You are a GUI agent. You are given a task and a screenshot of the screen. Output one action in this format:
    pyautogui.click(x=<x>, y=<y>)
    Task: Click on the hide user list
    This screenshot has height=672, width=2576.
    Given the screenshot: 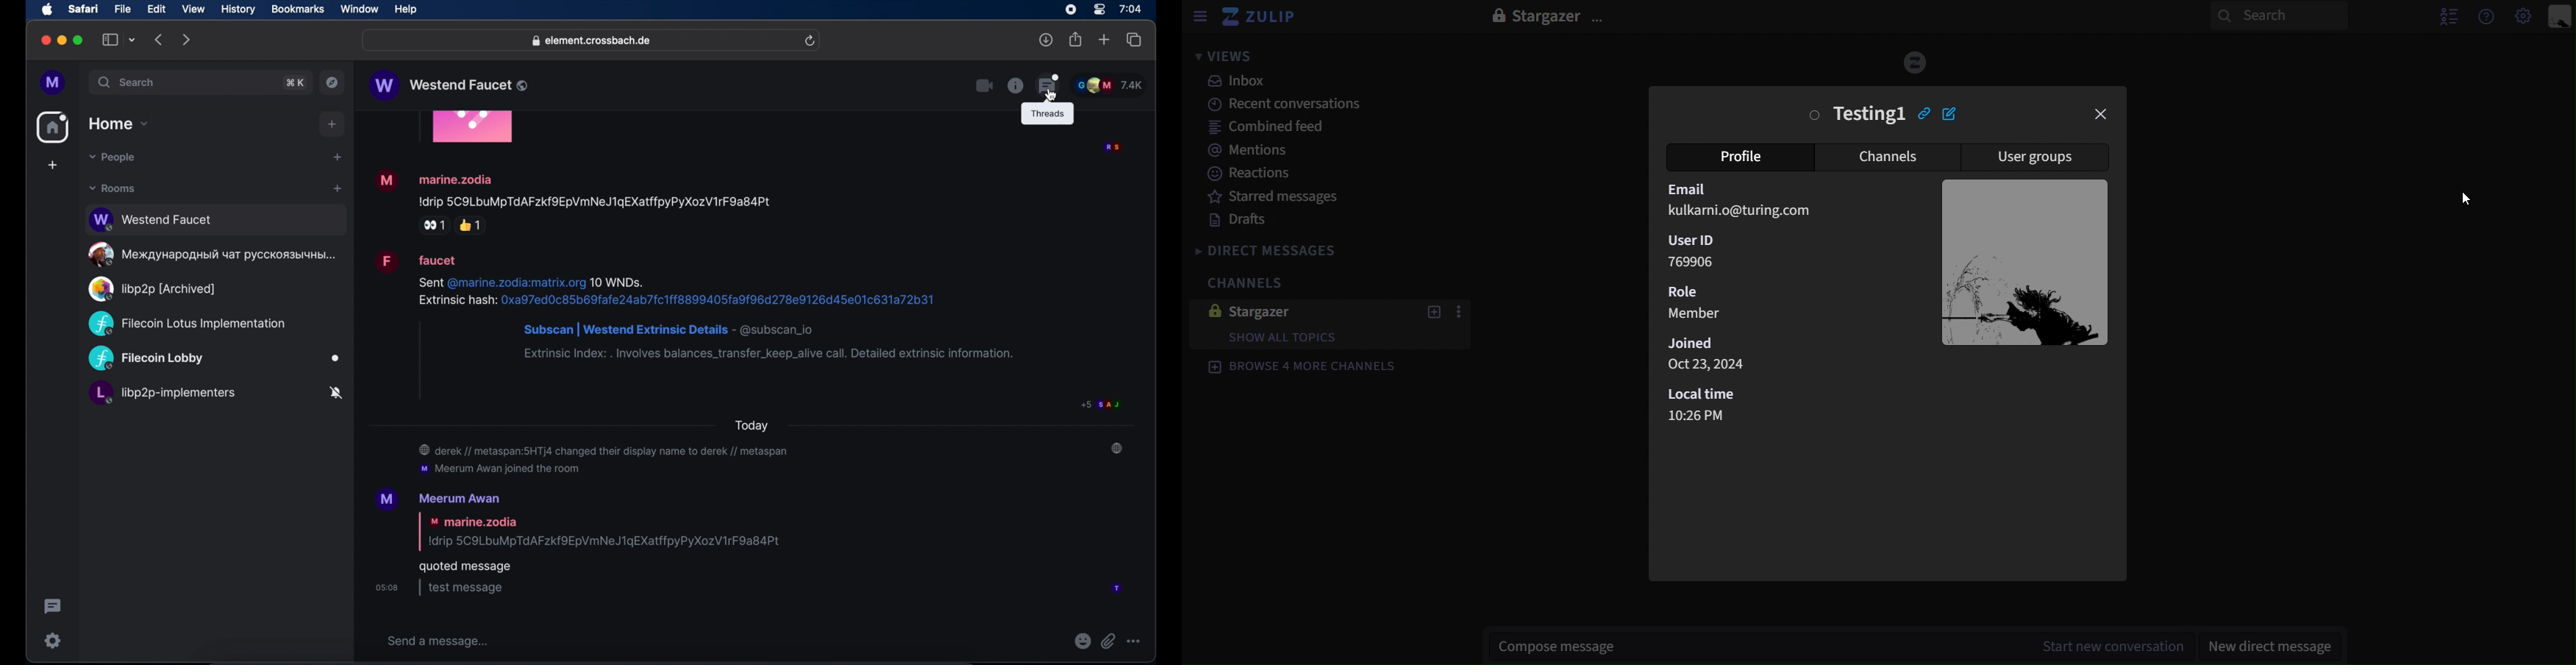 What is the action you would take?
    pyautogui.click(x=2444, y=17)
    